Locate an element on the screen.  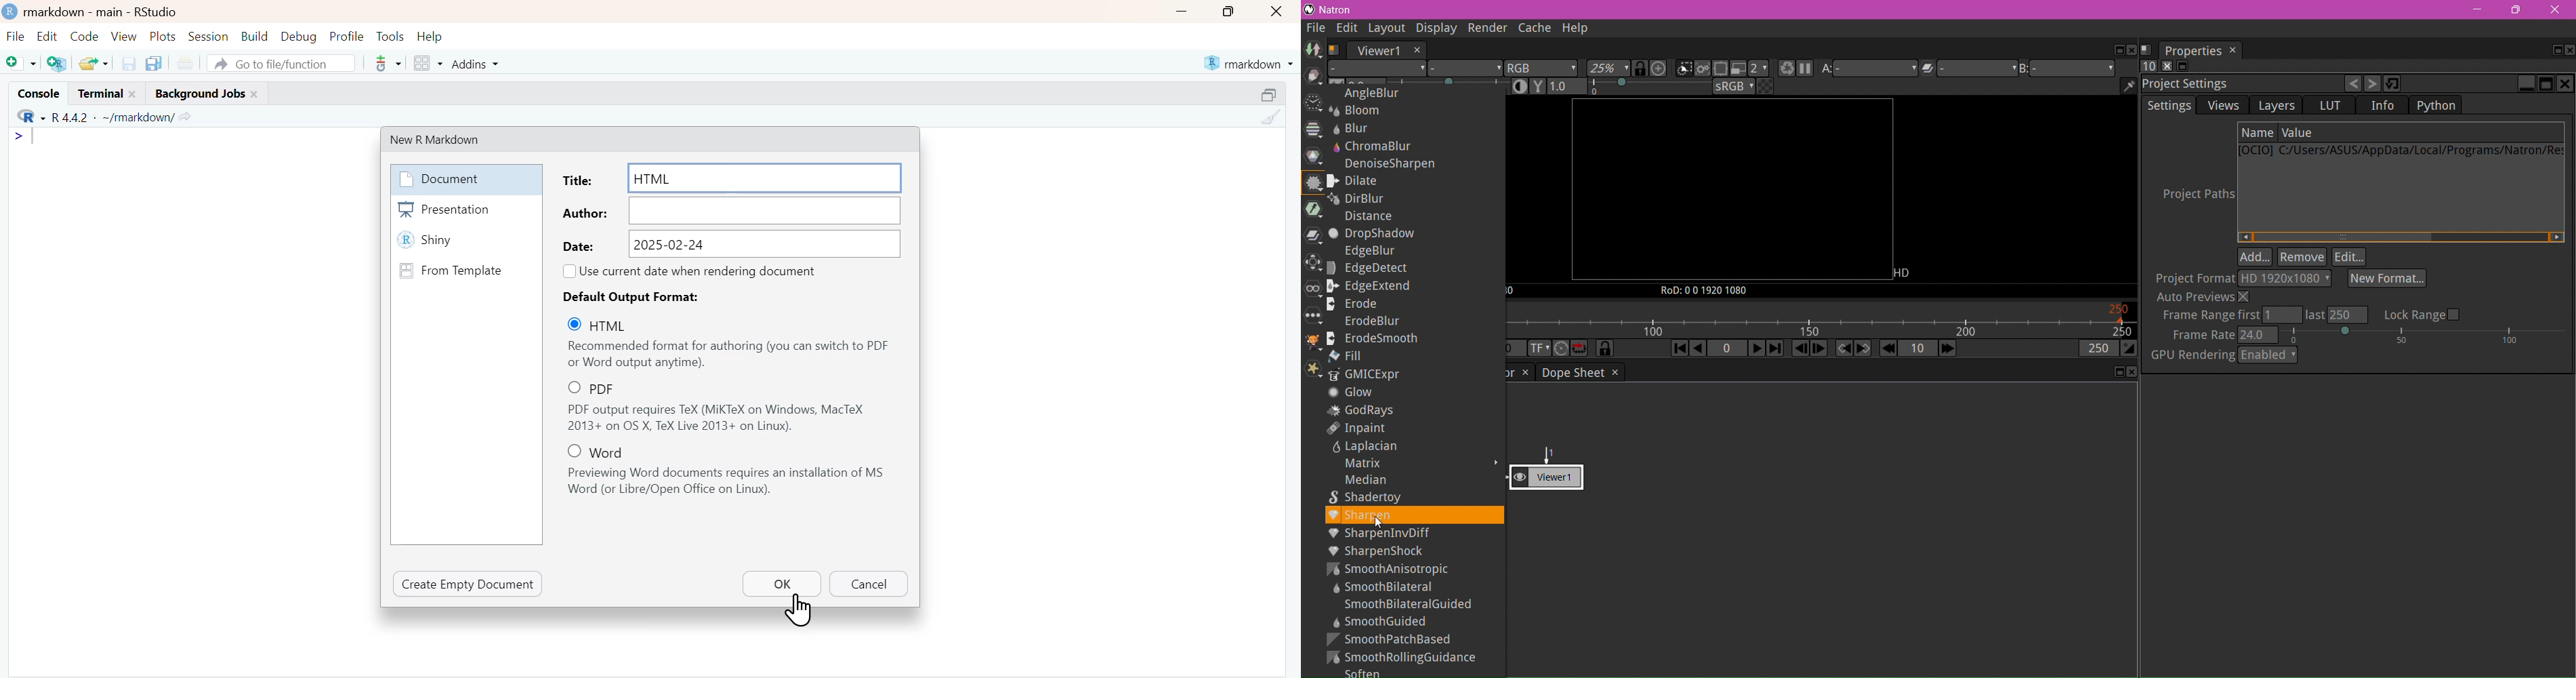
PDF output requires TeX (MiKTeX on Windows, MacTeX
2013+ on OS X, TeX Live 2013+ on Linux). is located at coordinates (730, 418).